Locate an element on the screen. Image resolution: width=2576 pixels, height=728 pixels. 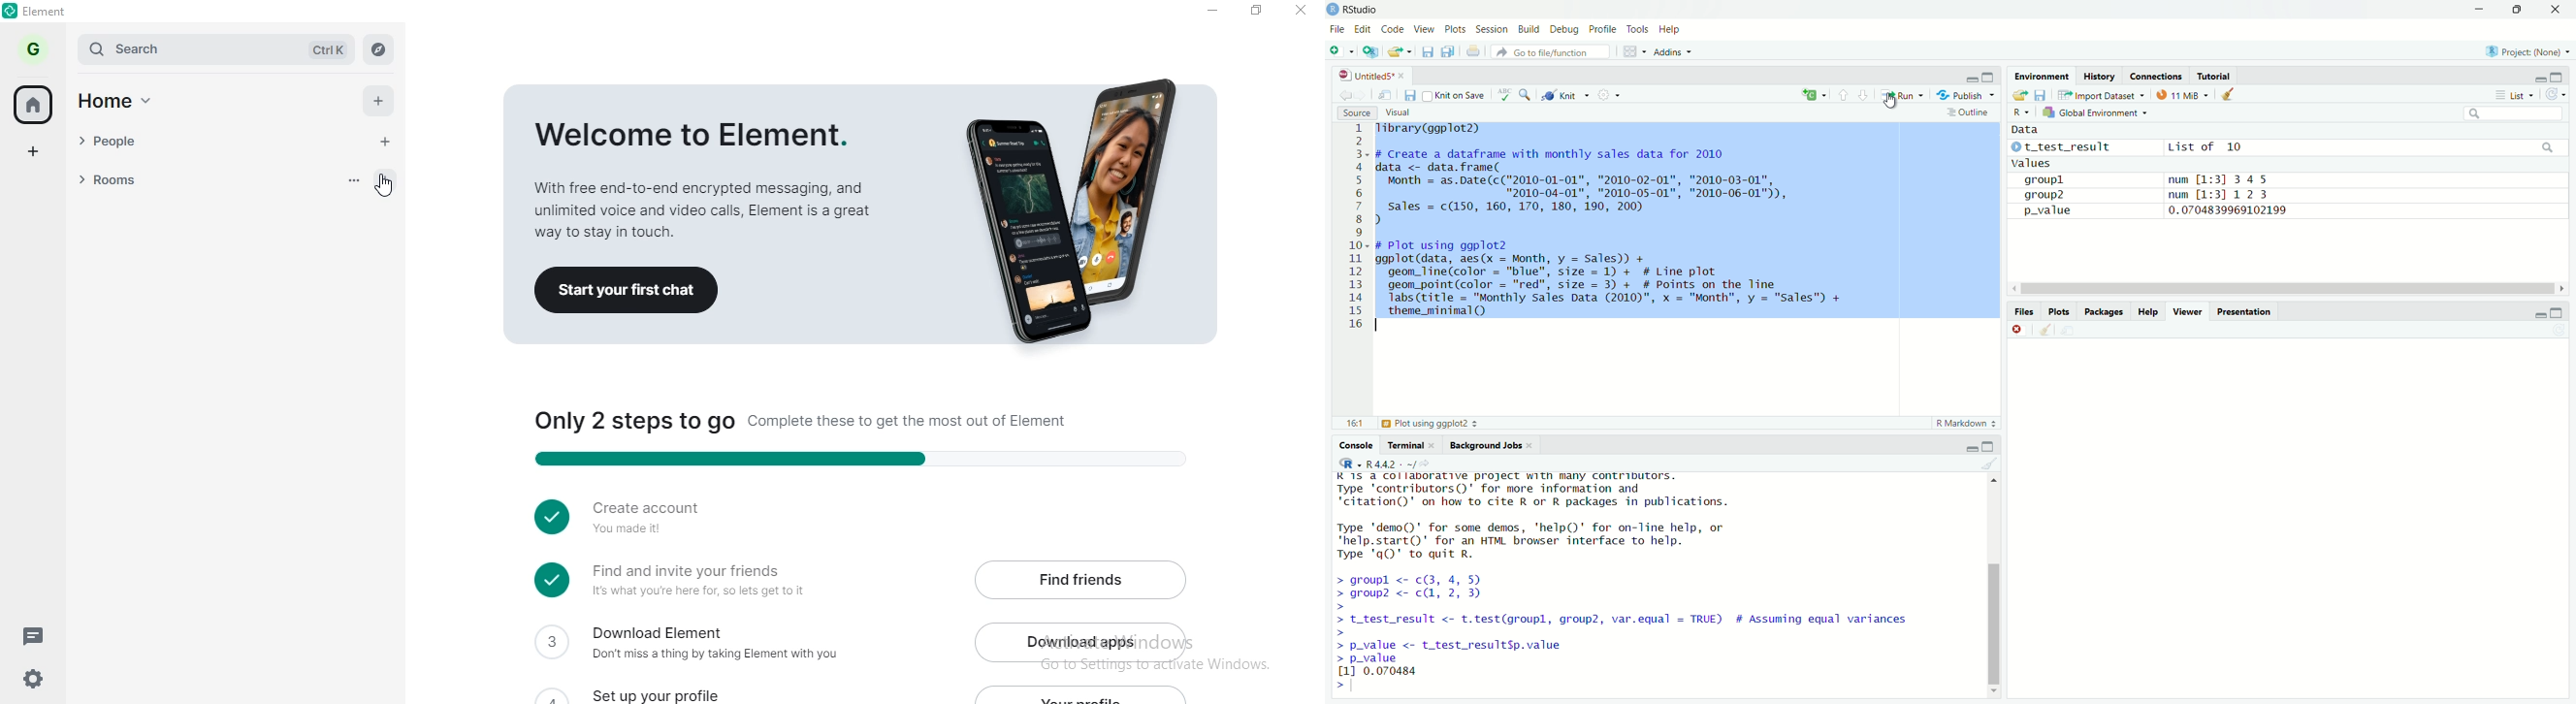
Presentation is located at coordinates (2245, 310).